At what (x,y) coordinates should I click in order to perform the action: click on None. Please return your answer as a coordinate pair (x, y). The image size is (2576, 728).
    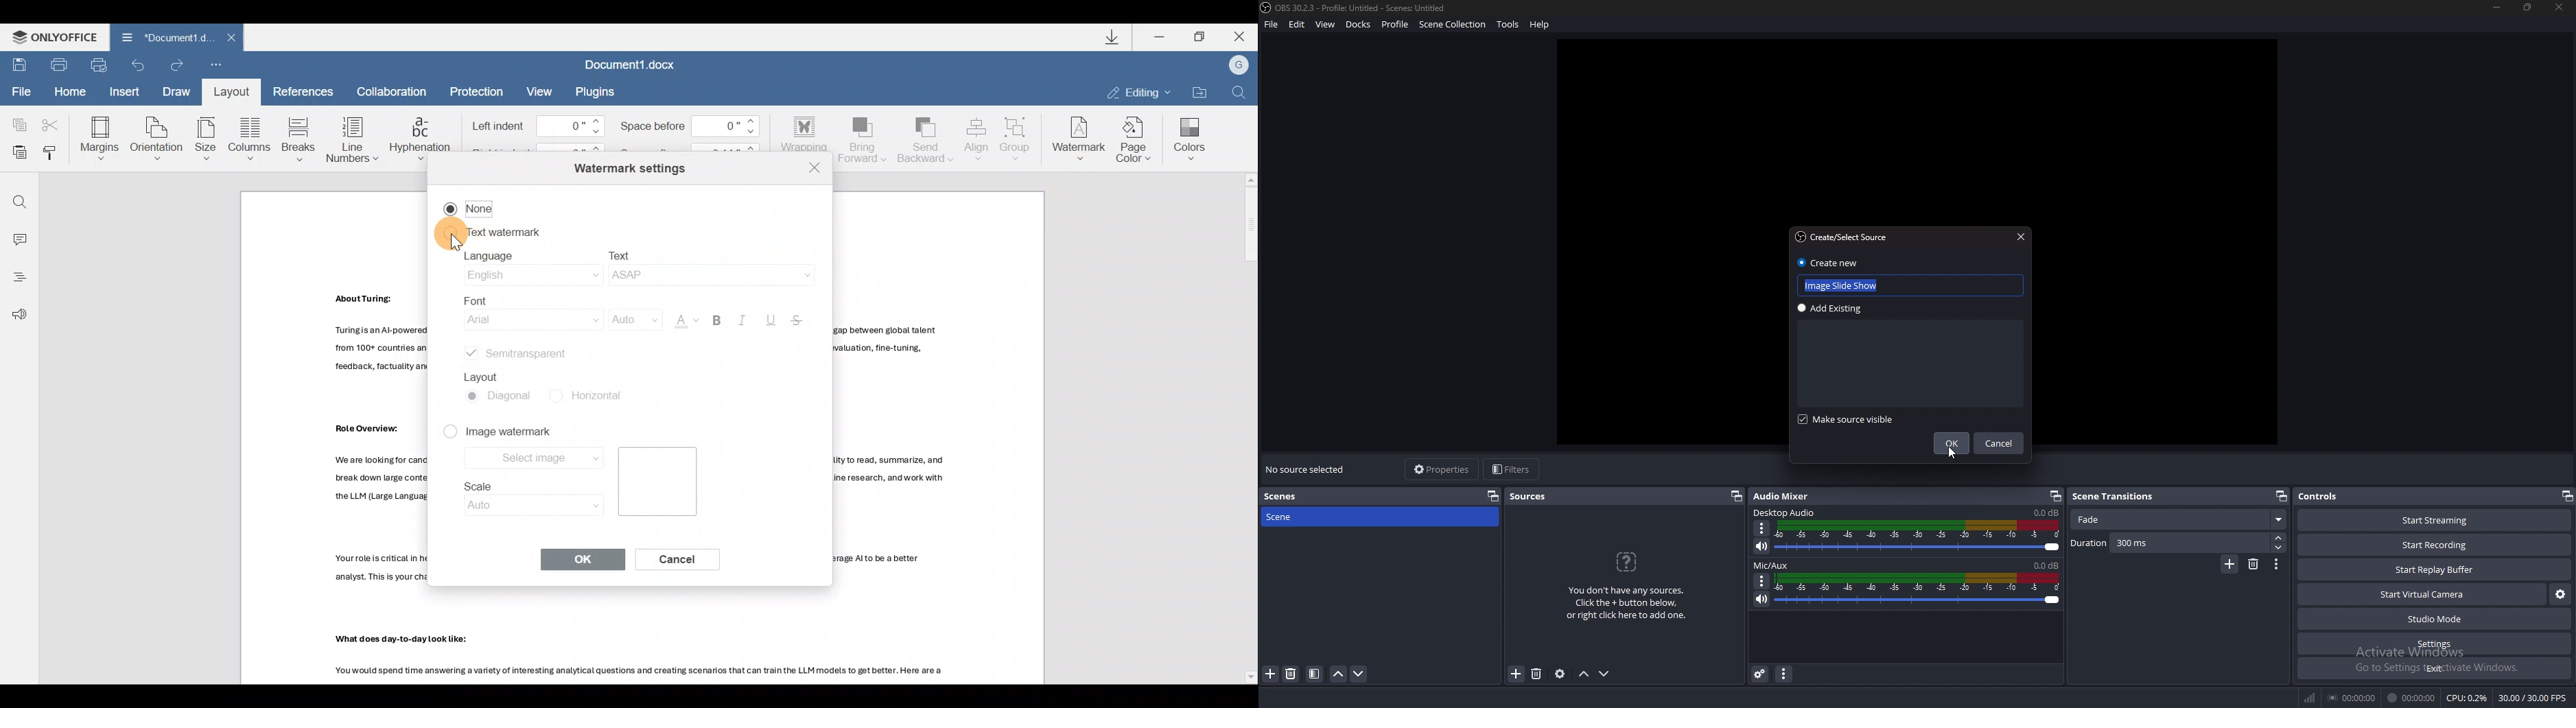
    Looking at the image, I should click on (479, 206).